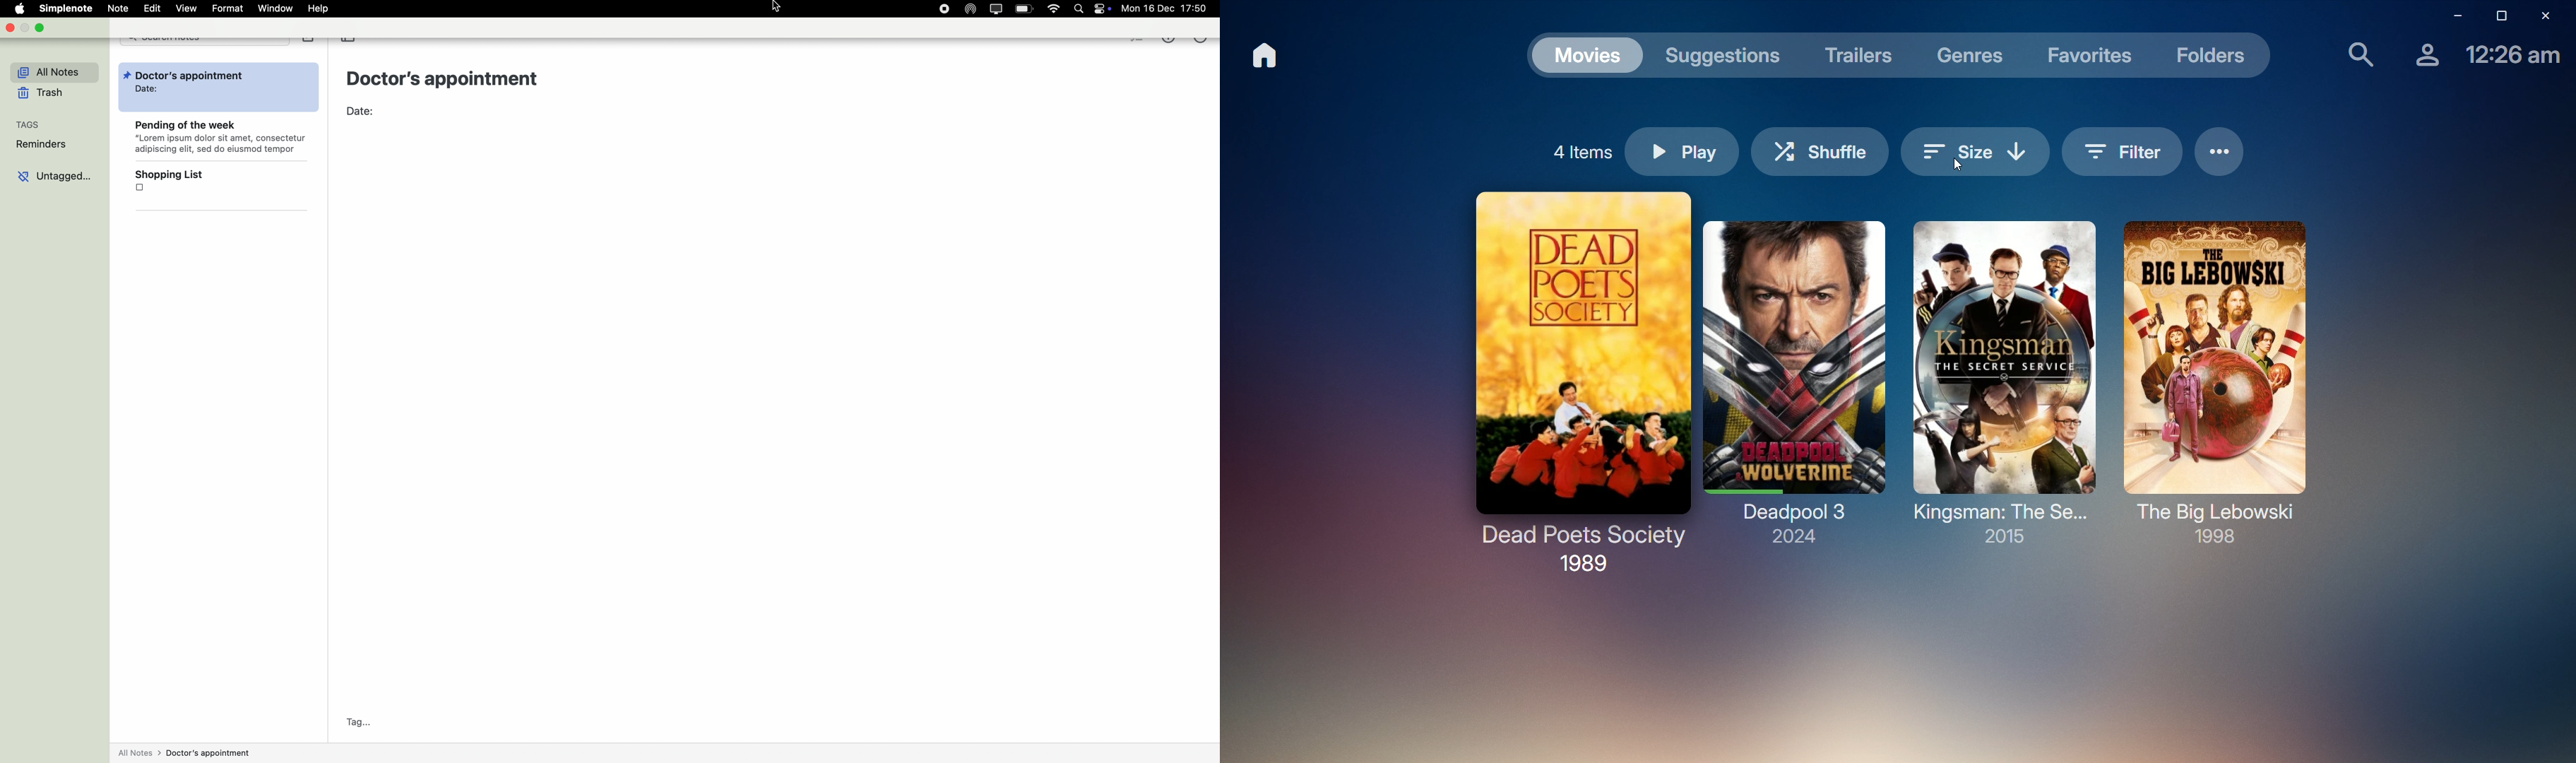 This screenshot has width=2576, height=784. I want to click on Trailers, so click(1858, 53).